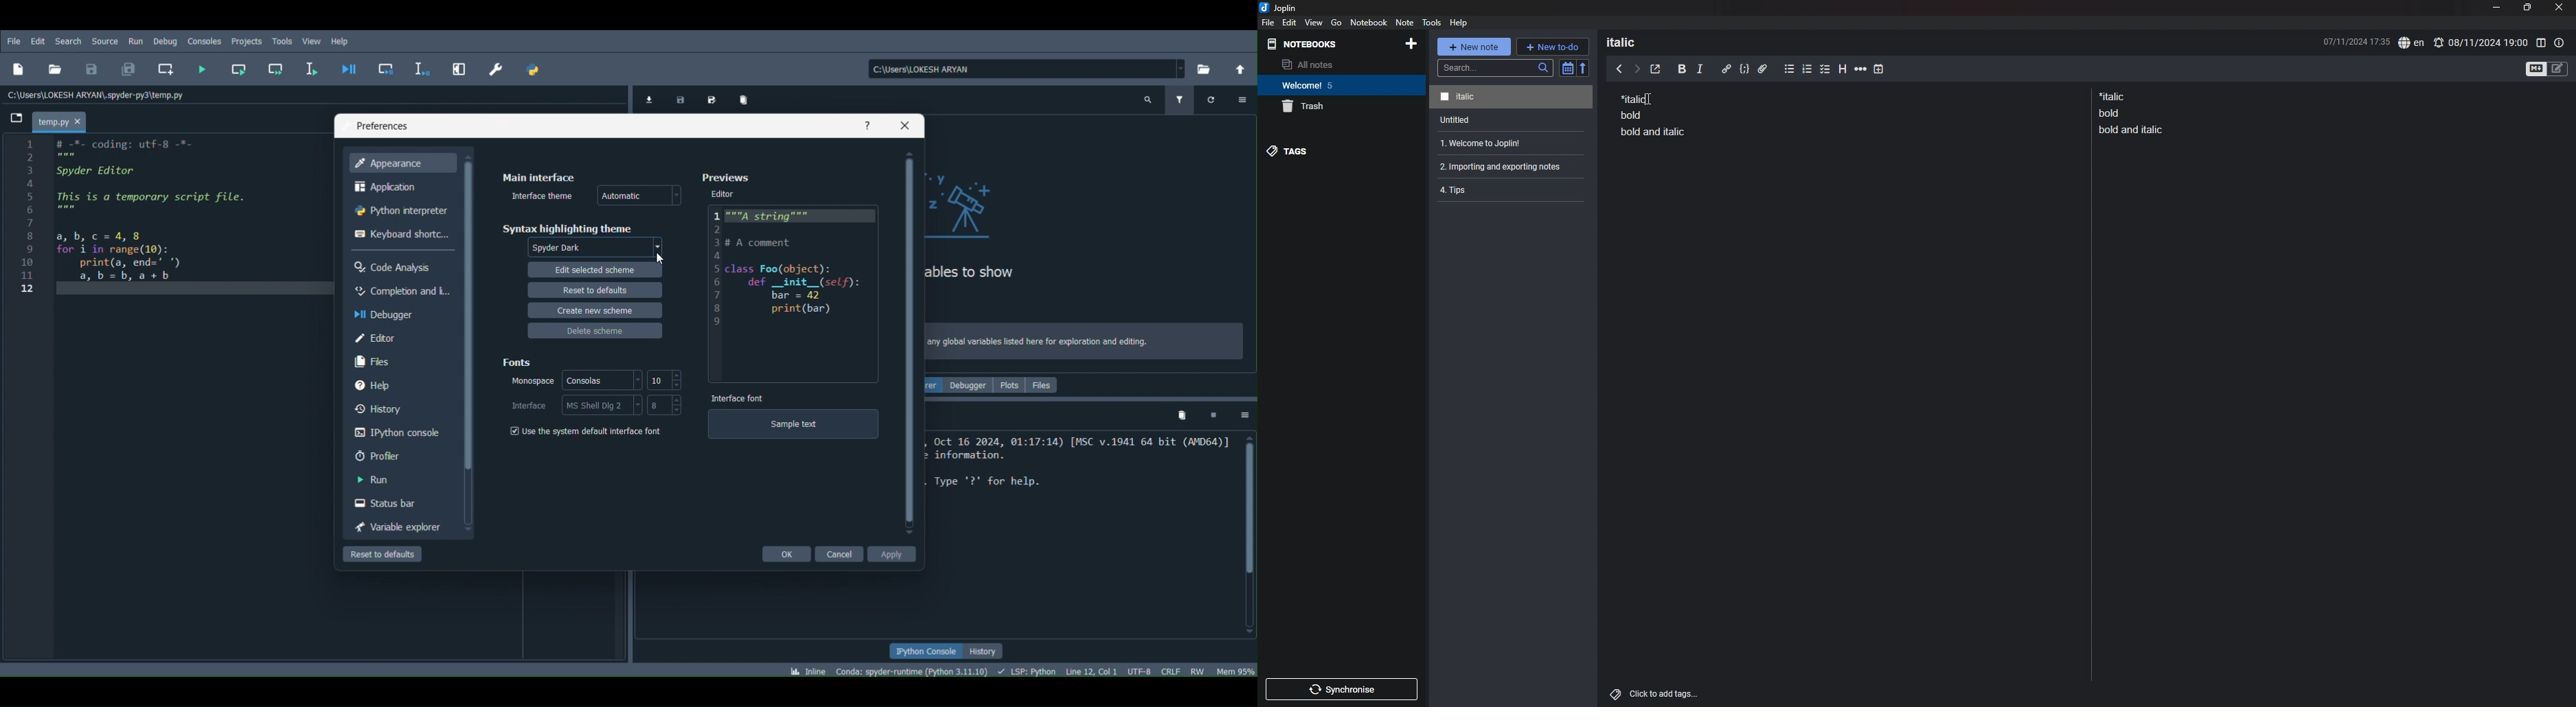 Image resolution: width=2576 pixels, height=728 pixels. Describe the element at coordinates (339, 41) in the screenshot. I see `Help` at that location.